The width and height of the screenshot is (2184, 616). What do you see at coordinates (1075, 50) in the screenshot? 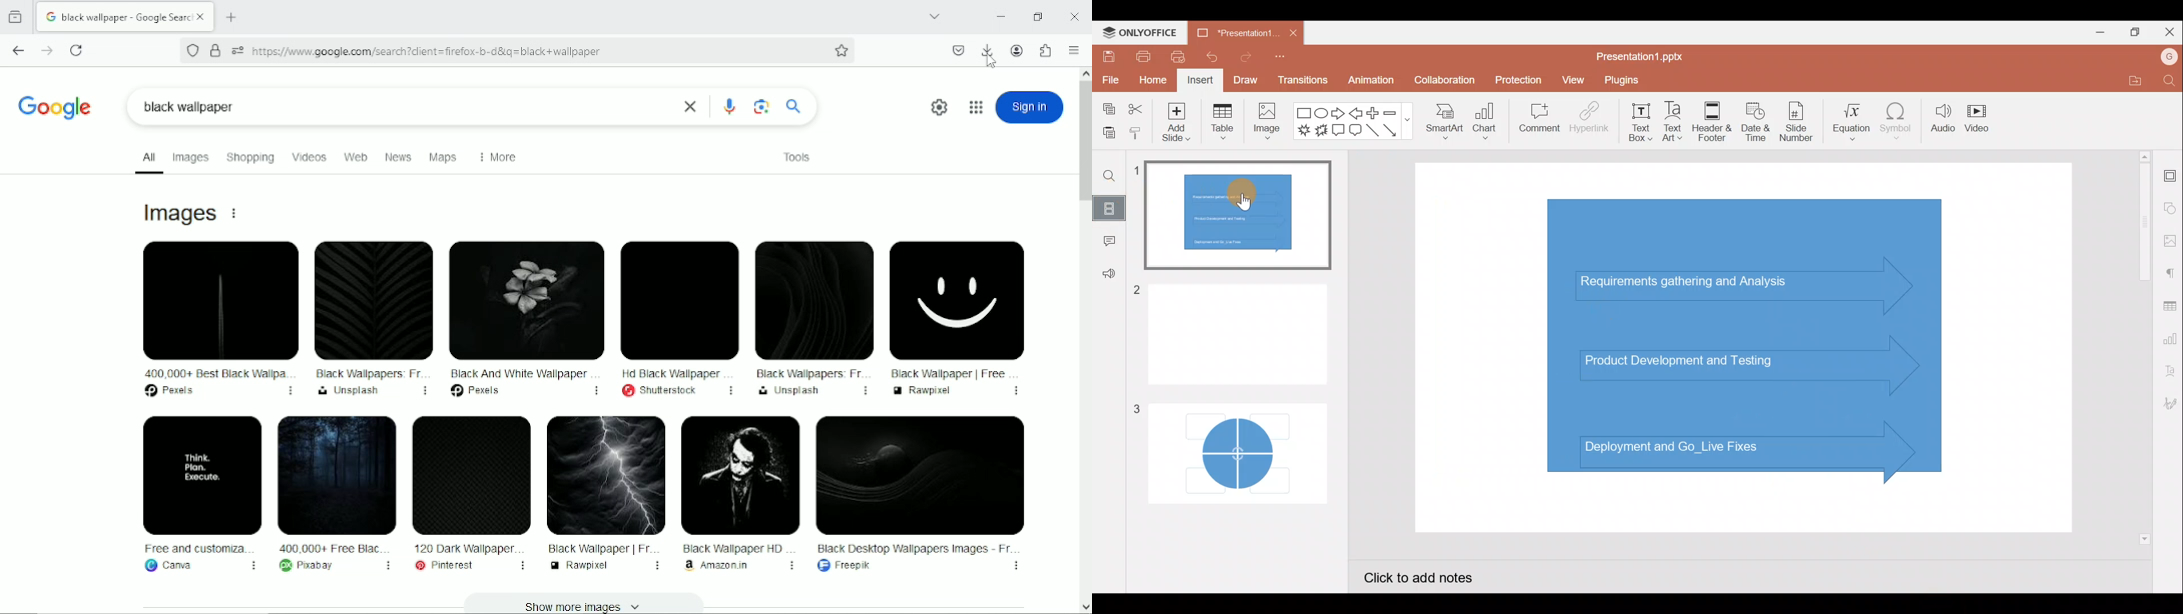
I see `Open application menu` at bounding box center [1075, 50].